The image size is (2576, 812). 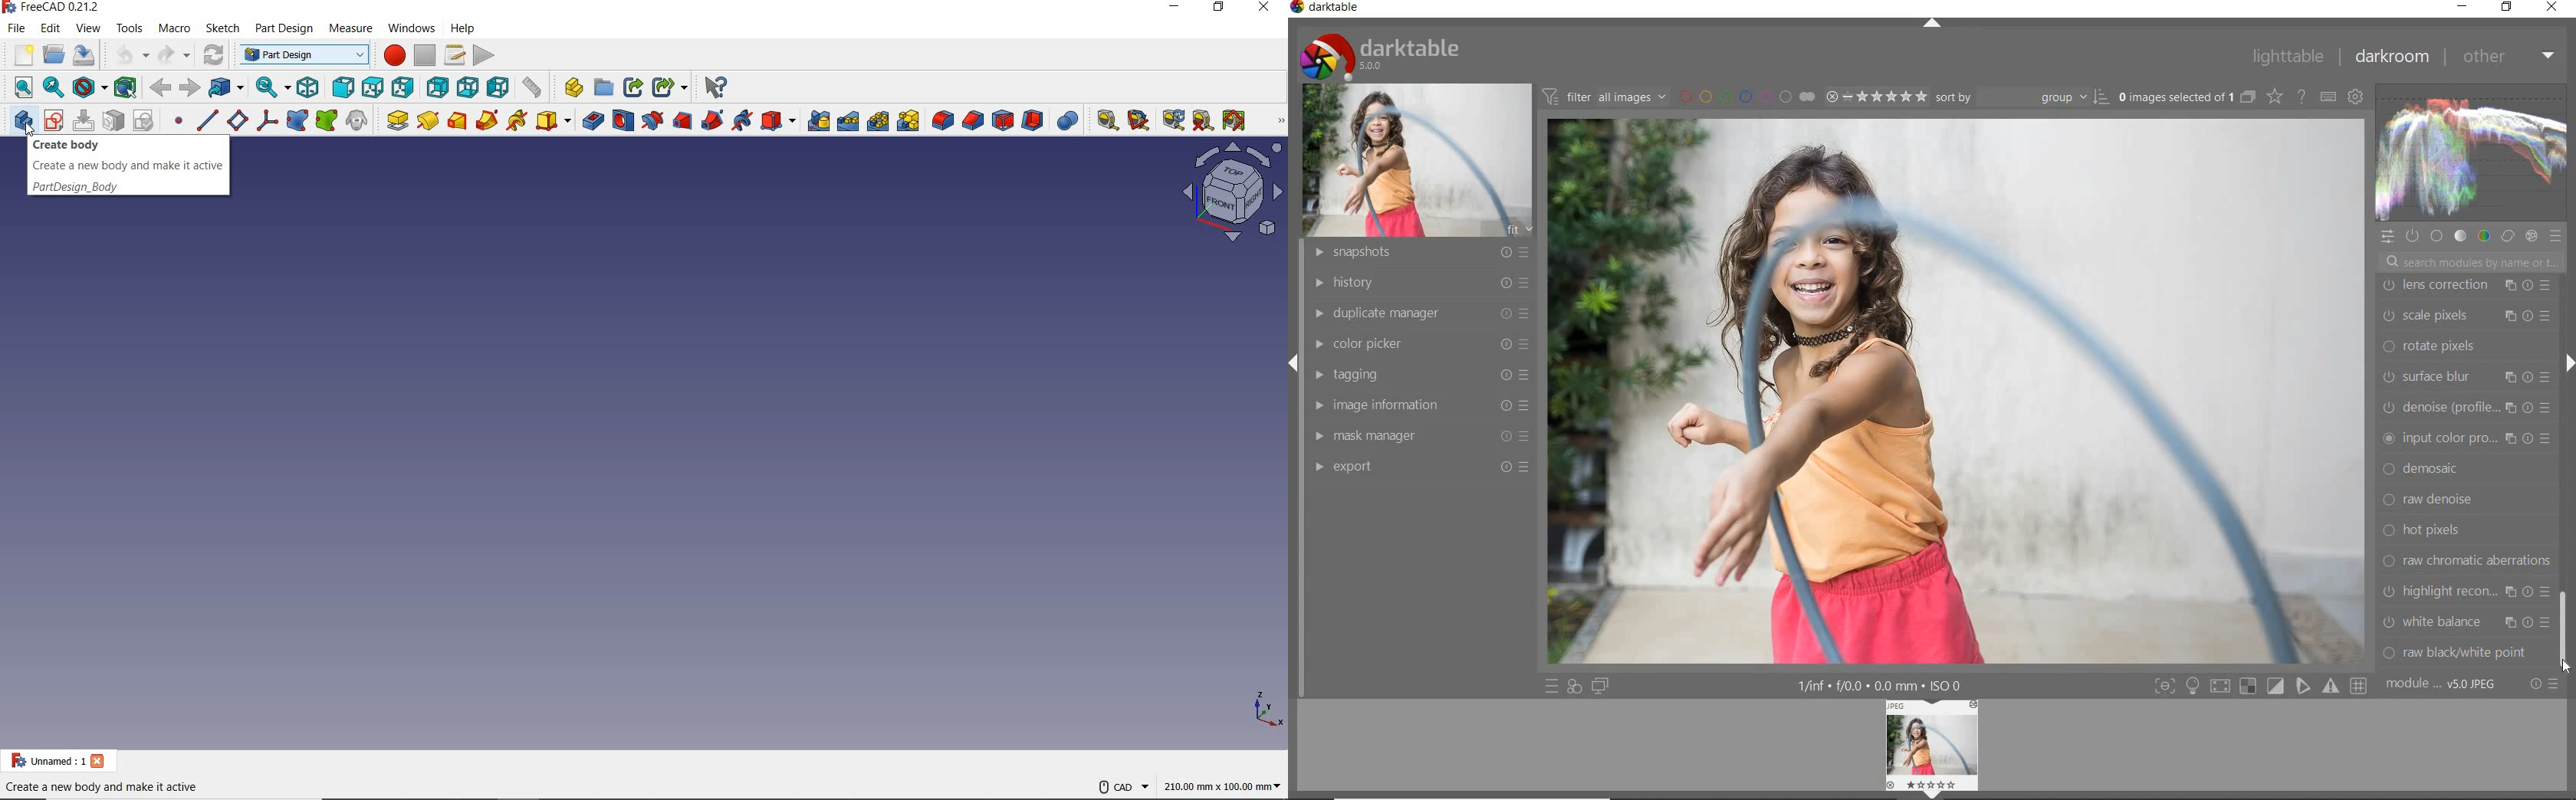 I want to click on history, so click(x=1416, y=281).